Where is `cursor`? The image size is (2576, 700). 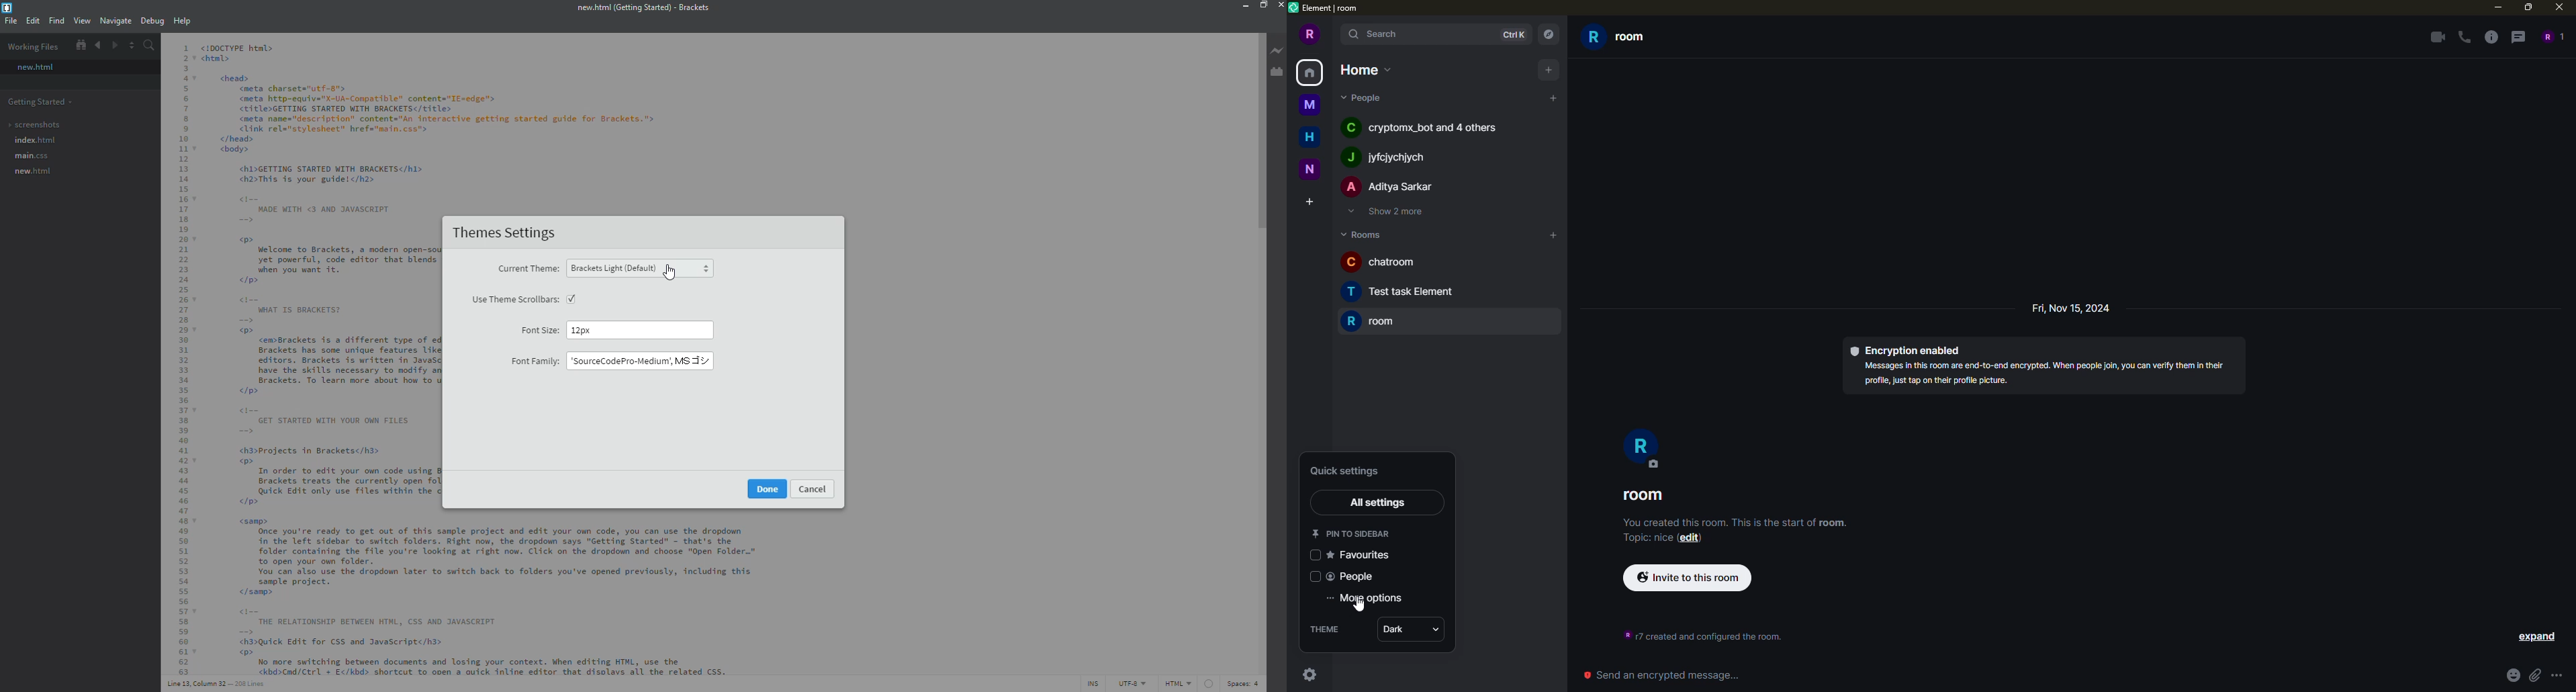
cursor is located at coordinates (1359, 606).